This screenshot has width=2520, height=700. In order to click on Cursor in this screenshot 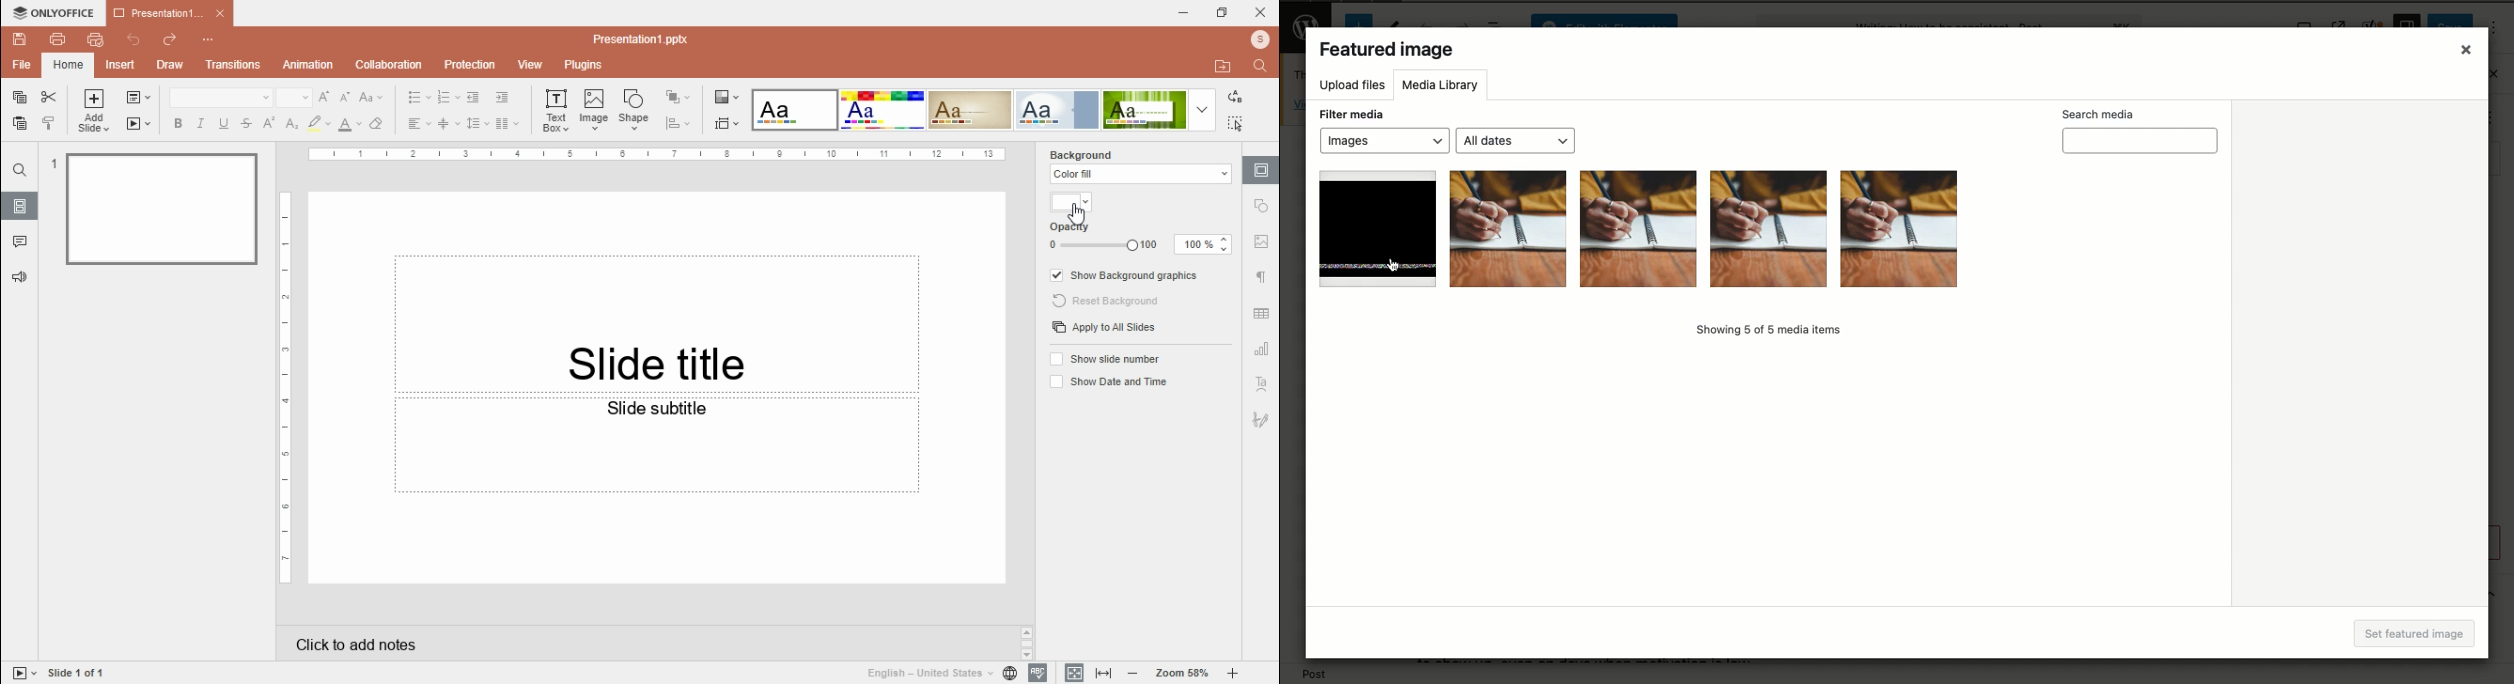, I will do `click(1396, 266)`.